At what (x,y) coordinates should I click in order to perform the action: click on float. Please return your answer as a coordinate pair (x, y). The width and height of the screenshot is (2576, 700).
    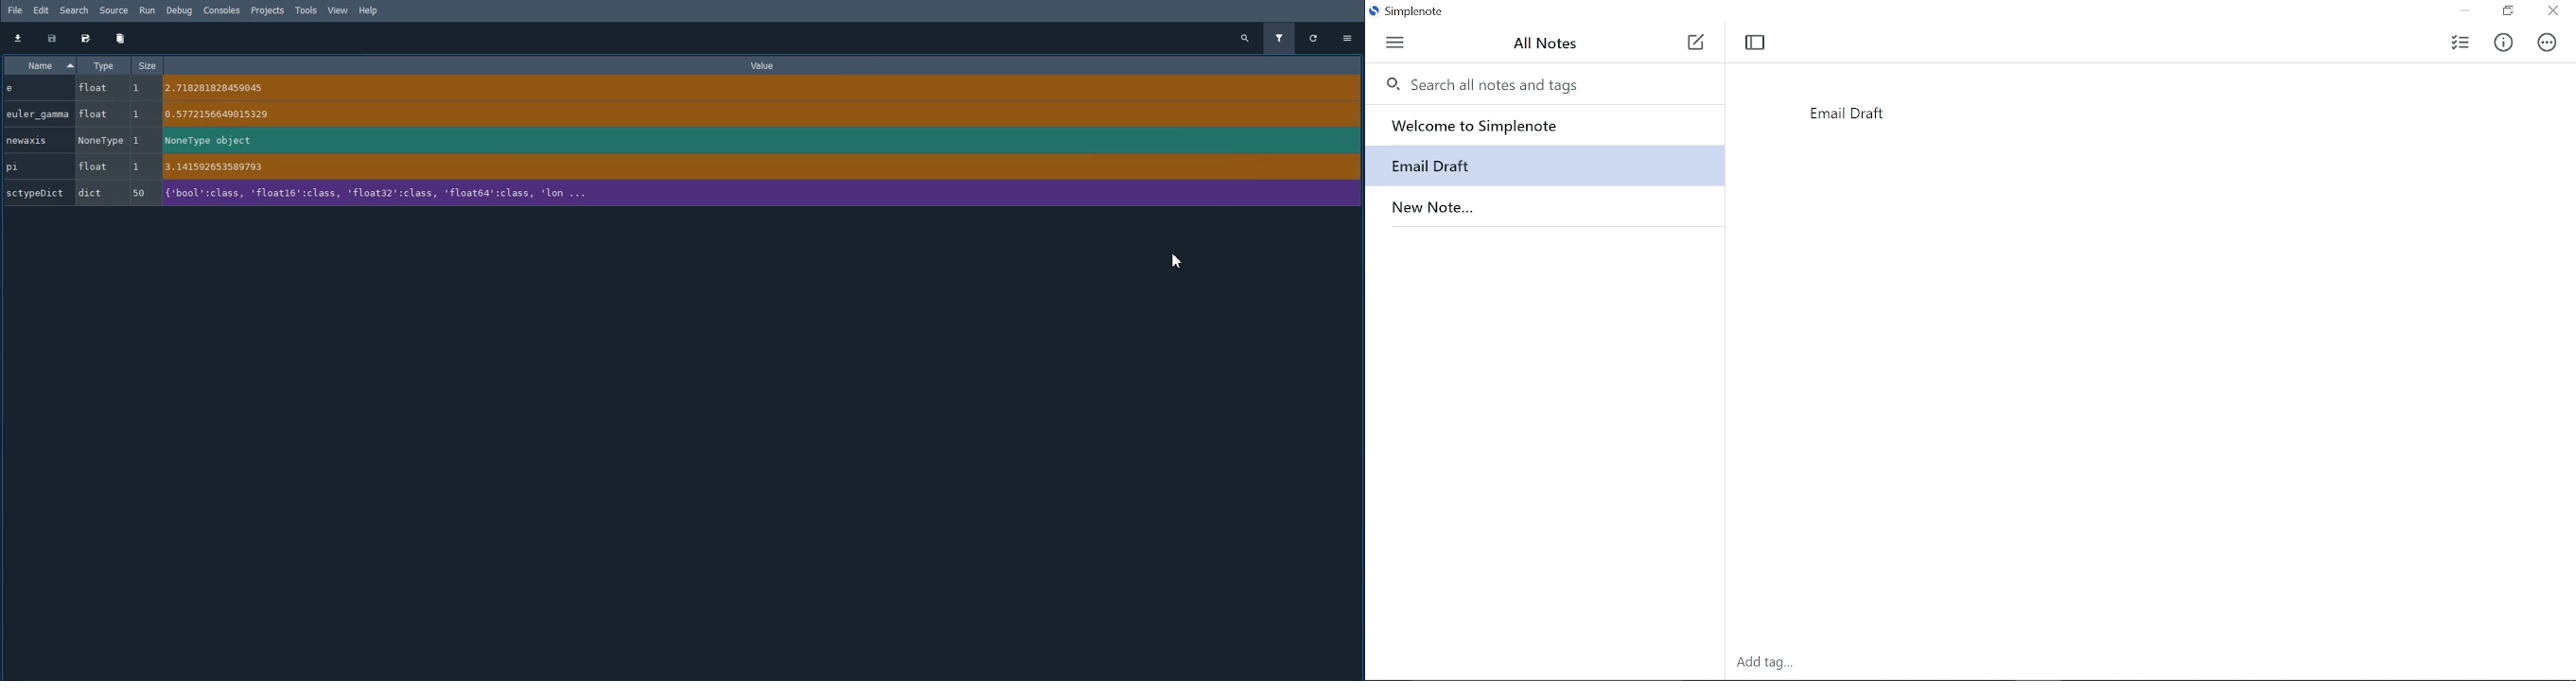
    Looking at the image, I should click on (95, 87).